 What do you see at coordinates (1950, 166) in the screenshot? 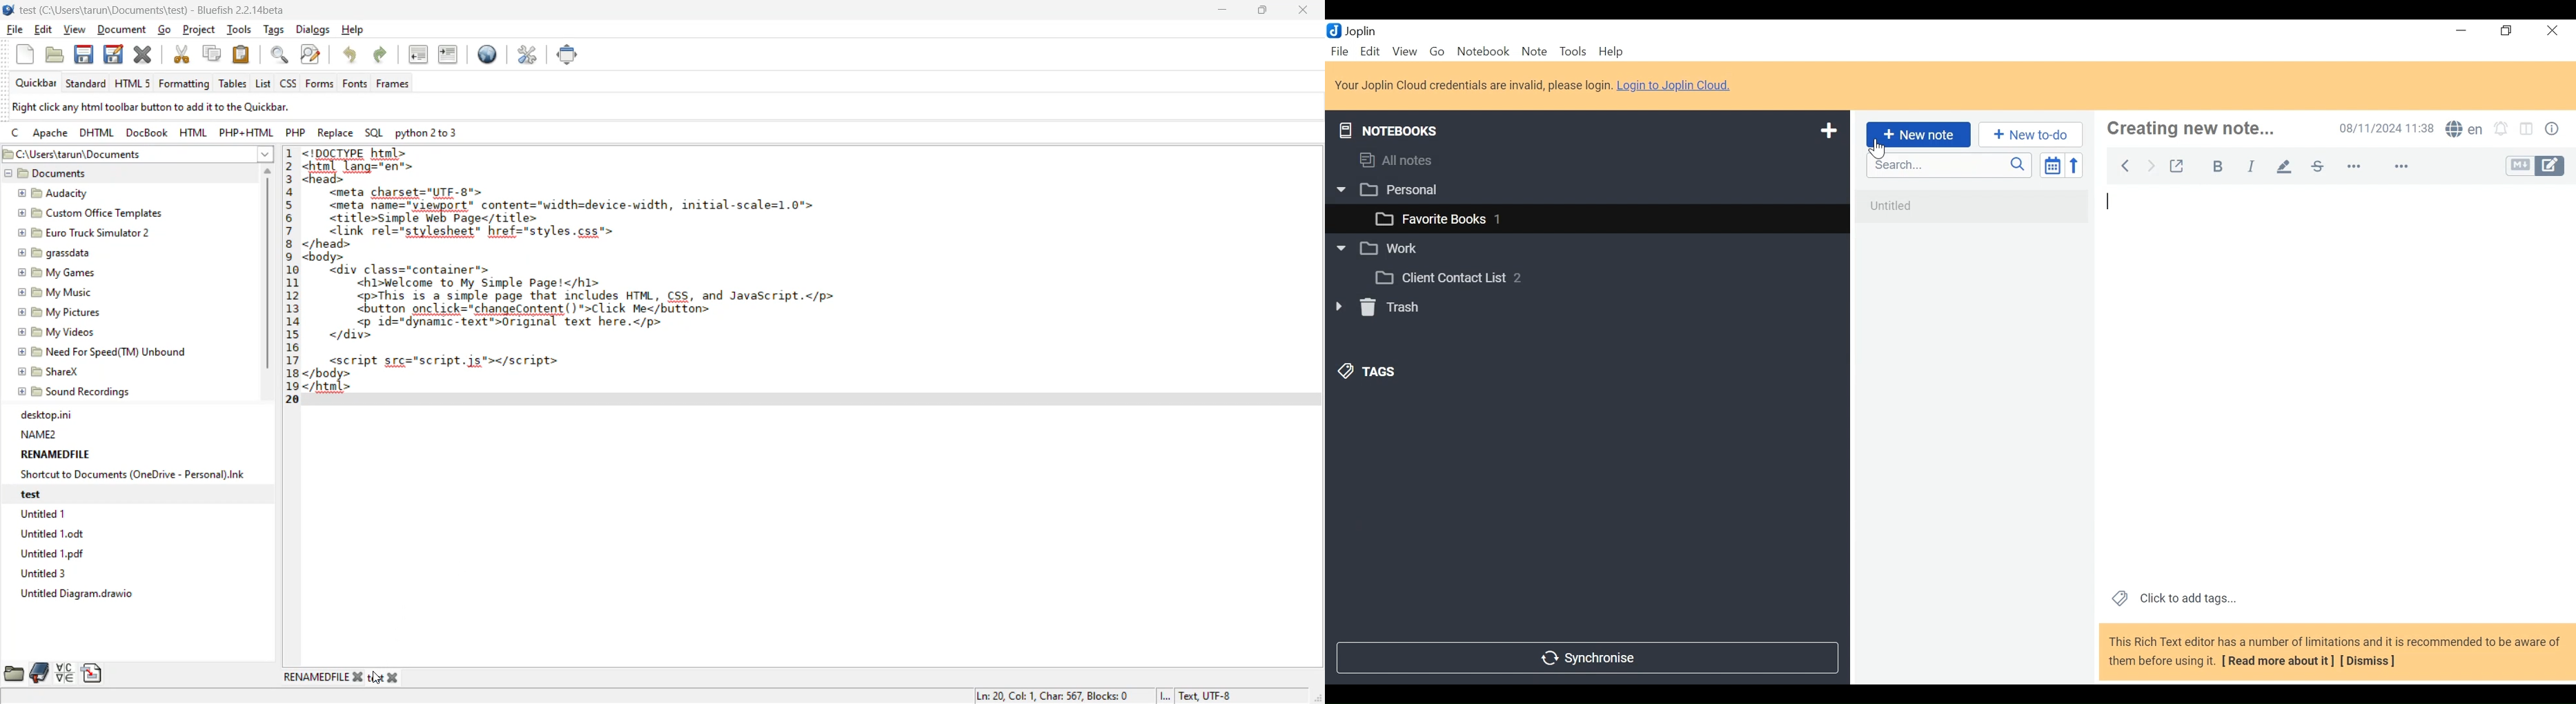
I see `Search` at bounding box center [1950, 166].